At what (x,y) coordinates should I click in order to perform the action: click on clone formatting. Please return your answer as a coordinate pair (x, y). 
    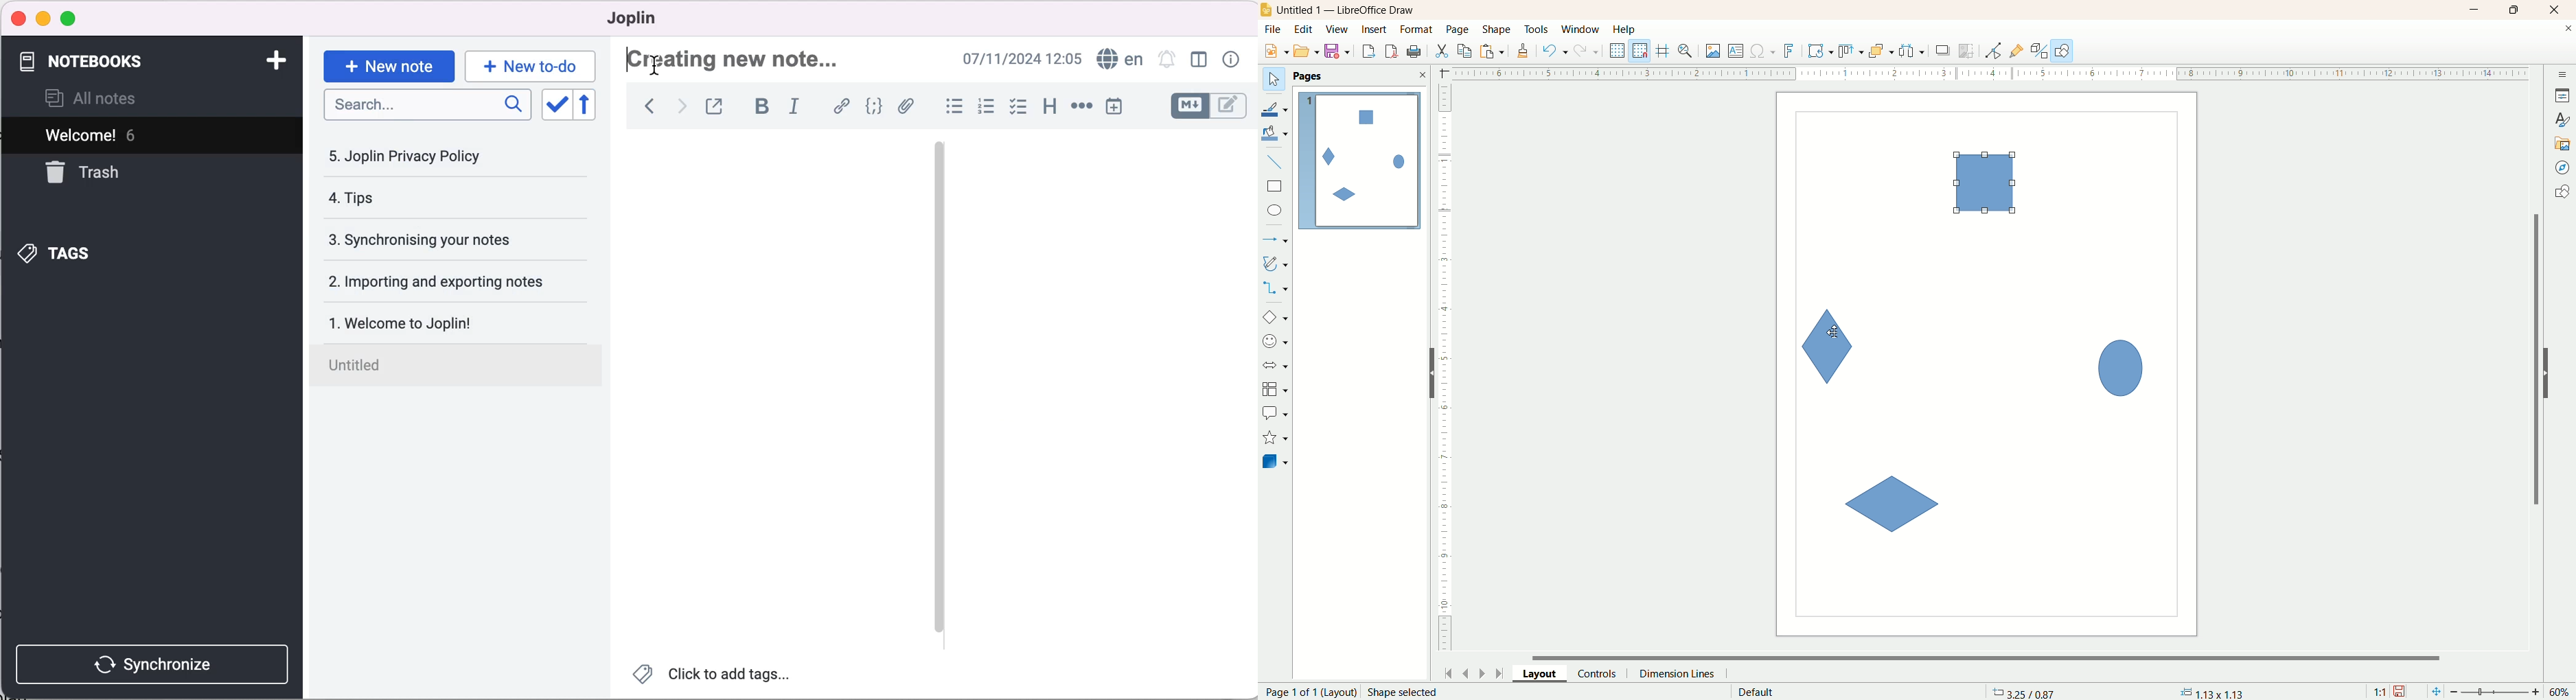
    Looking at the image, I should click on (1523, 49).